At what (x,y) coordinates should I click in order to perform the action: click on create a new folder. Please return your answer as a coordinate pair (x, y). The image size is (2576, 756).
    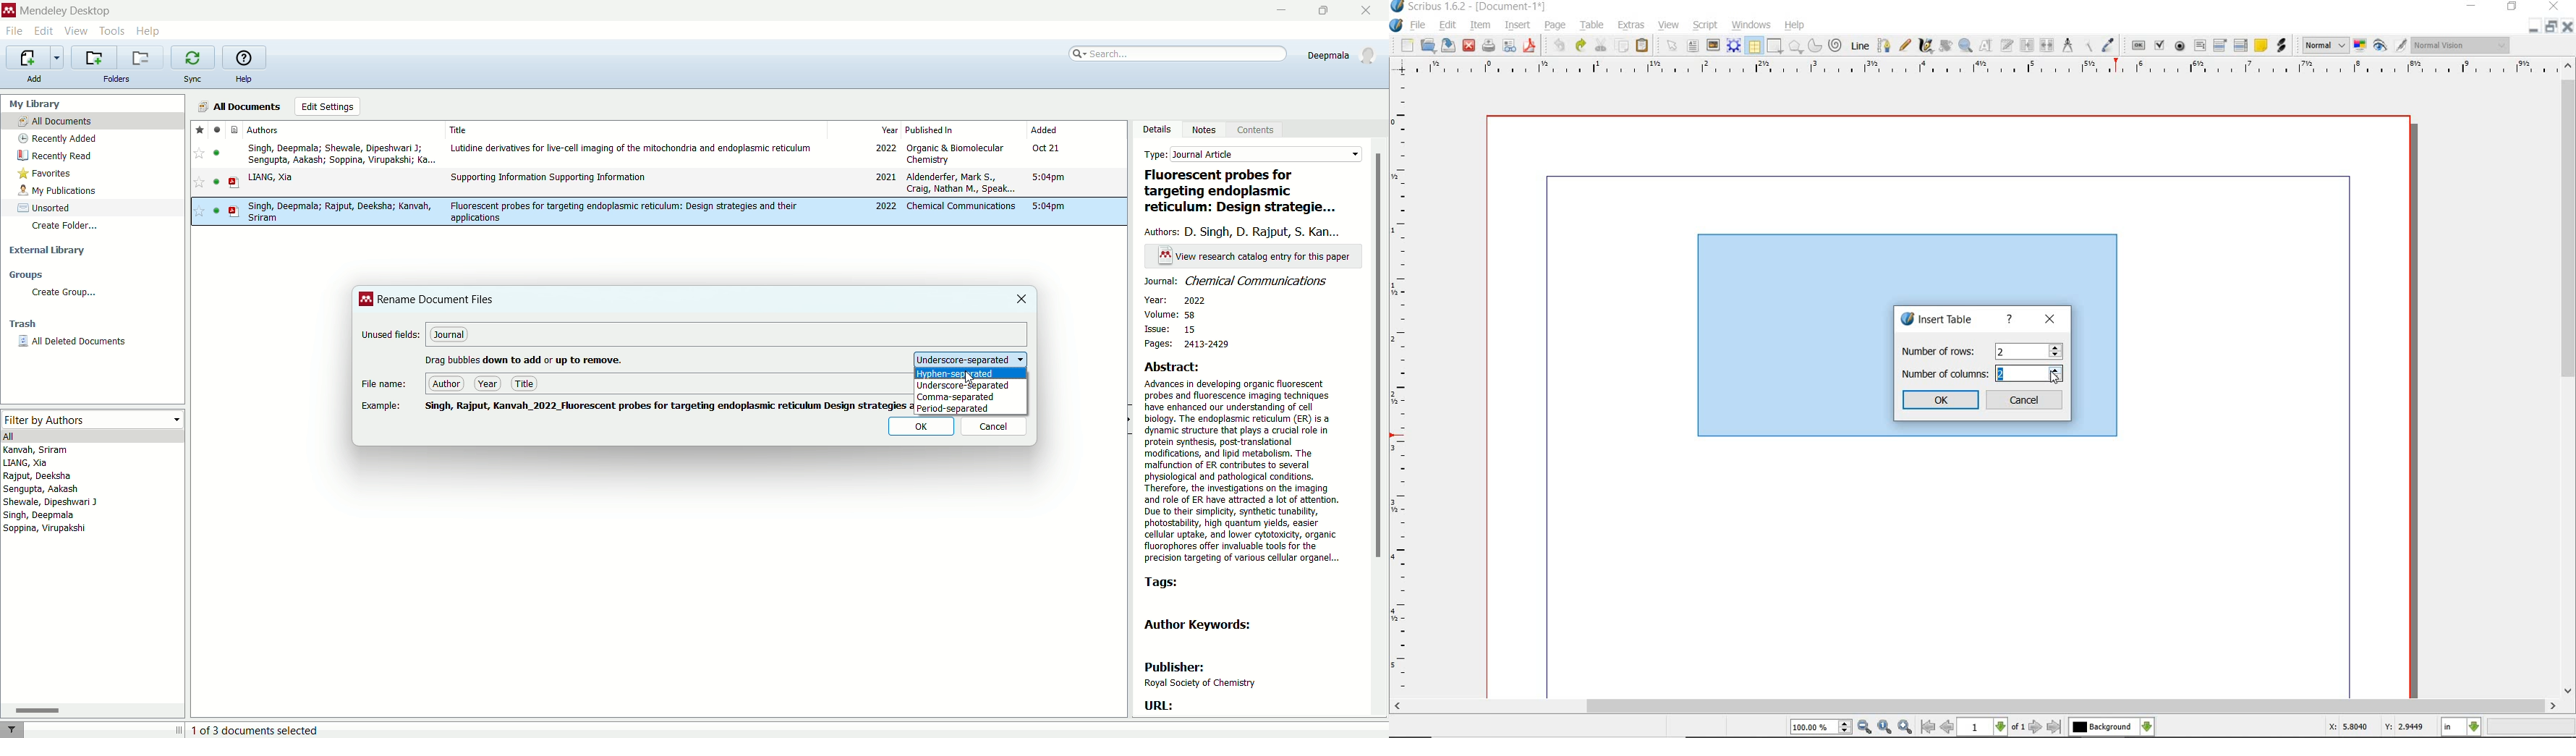
    Looking at the image, I should click on (95, 57).